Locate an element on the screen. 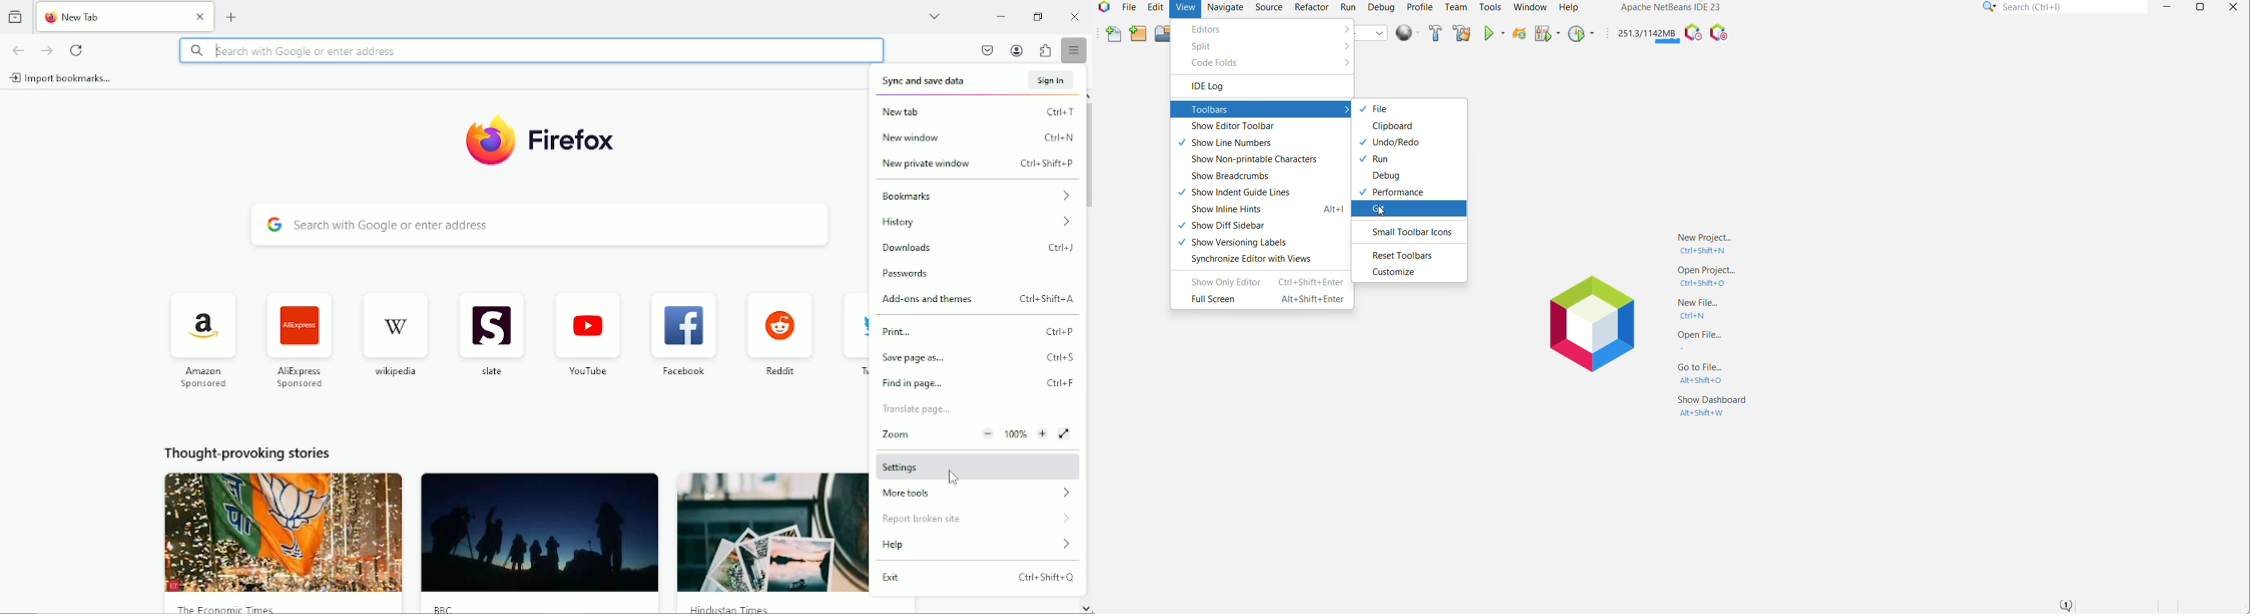  Full Screen is located at coordinates (1265, 300).